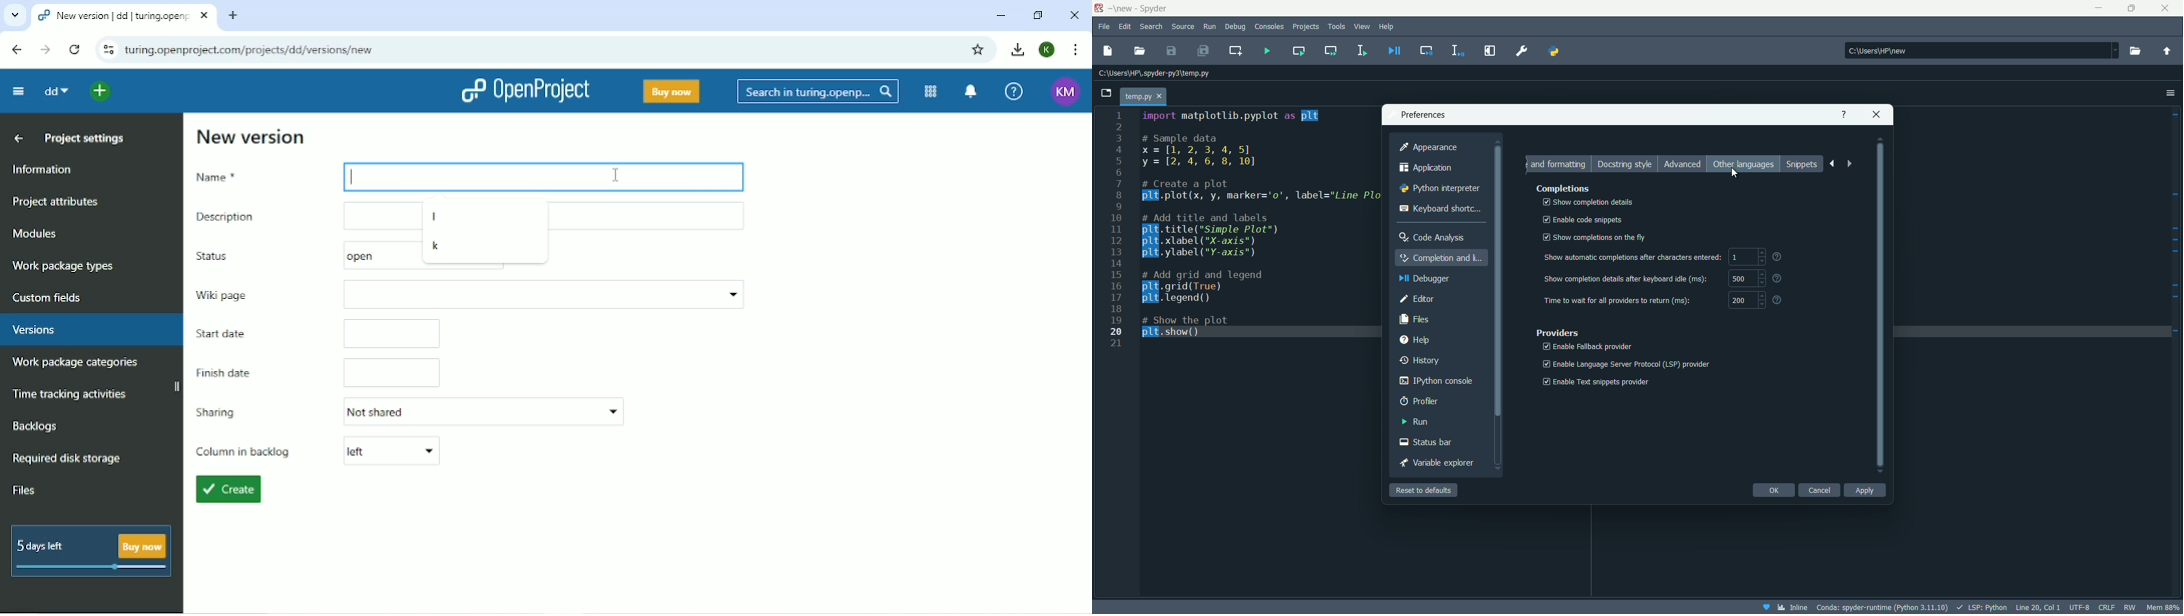  What do you see at coordinates (24, 489) in the screenshot?
I see `Files` at bounding box center [24, 489].